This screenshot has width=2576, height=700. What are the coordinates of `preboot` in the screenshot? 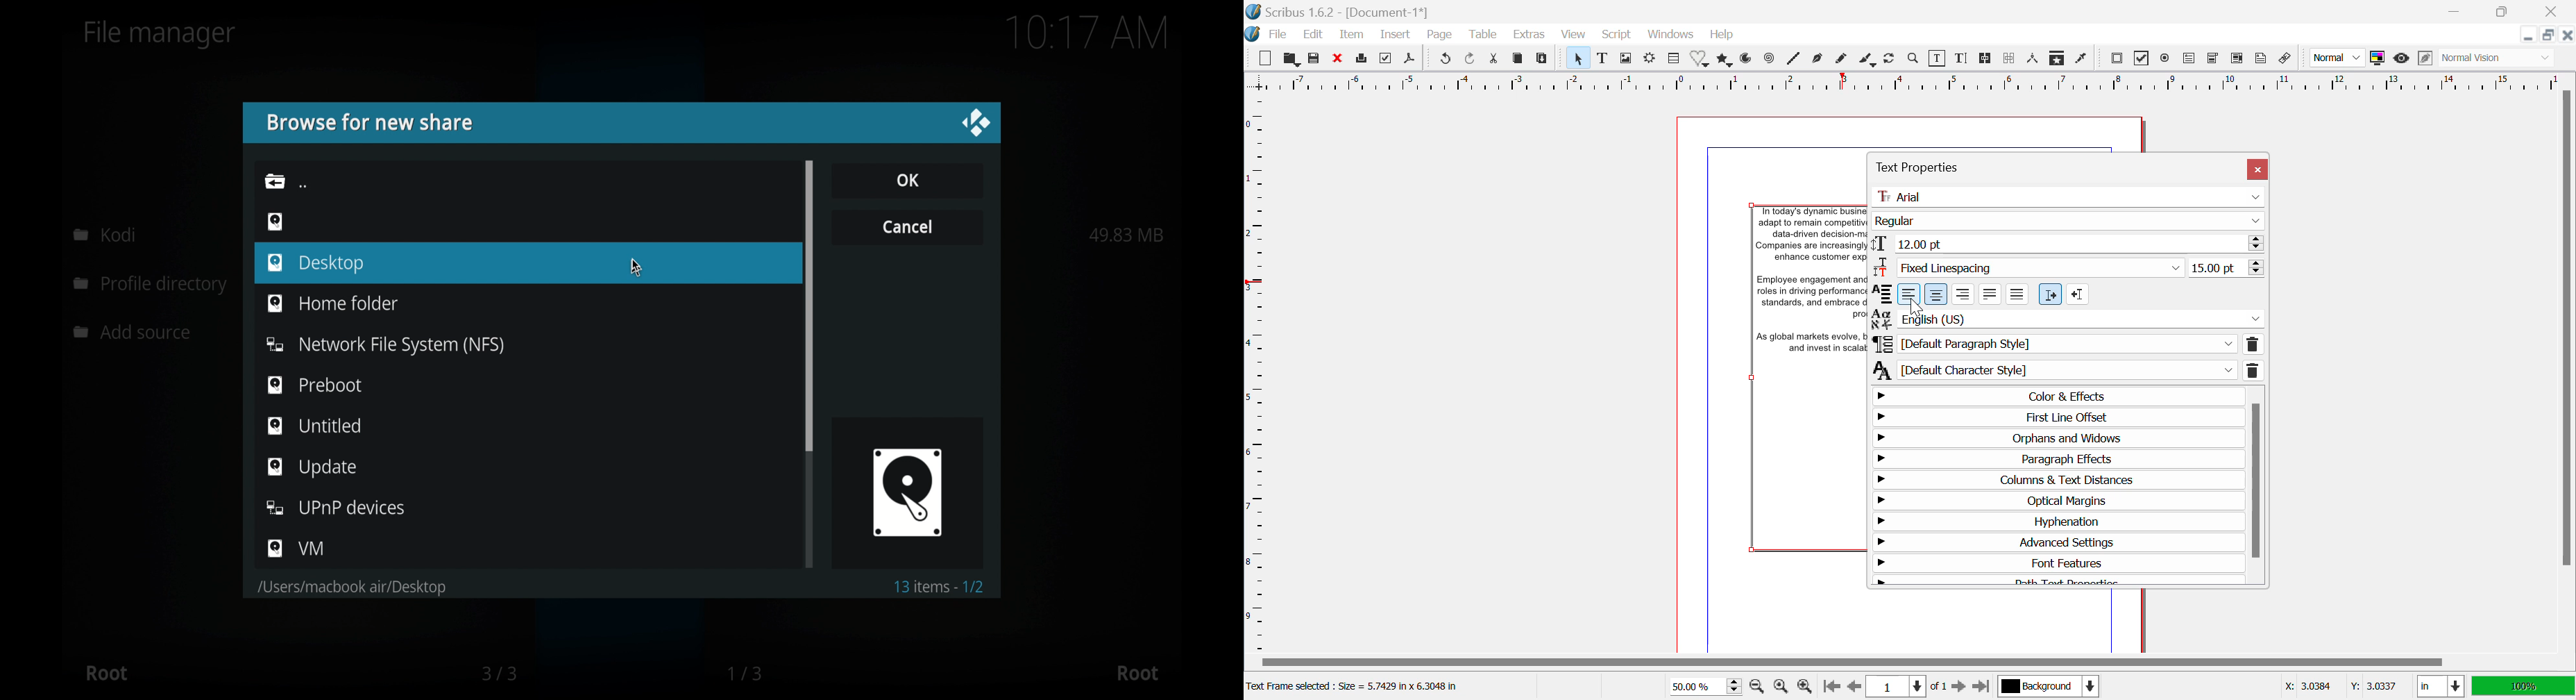 It's located at (315, 384).